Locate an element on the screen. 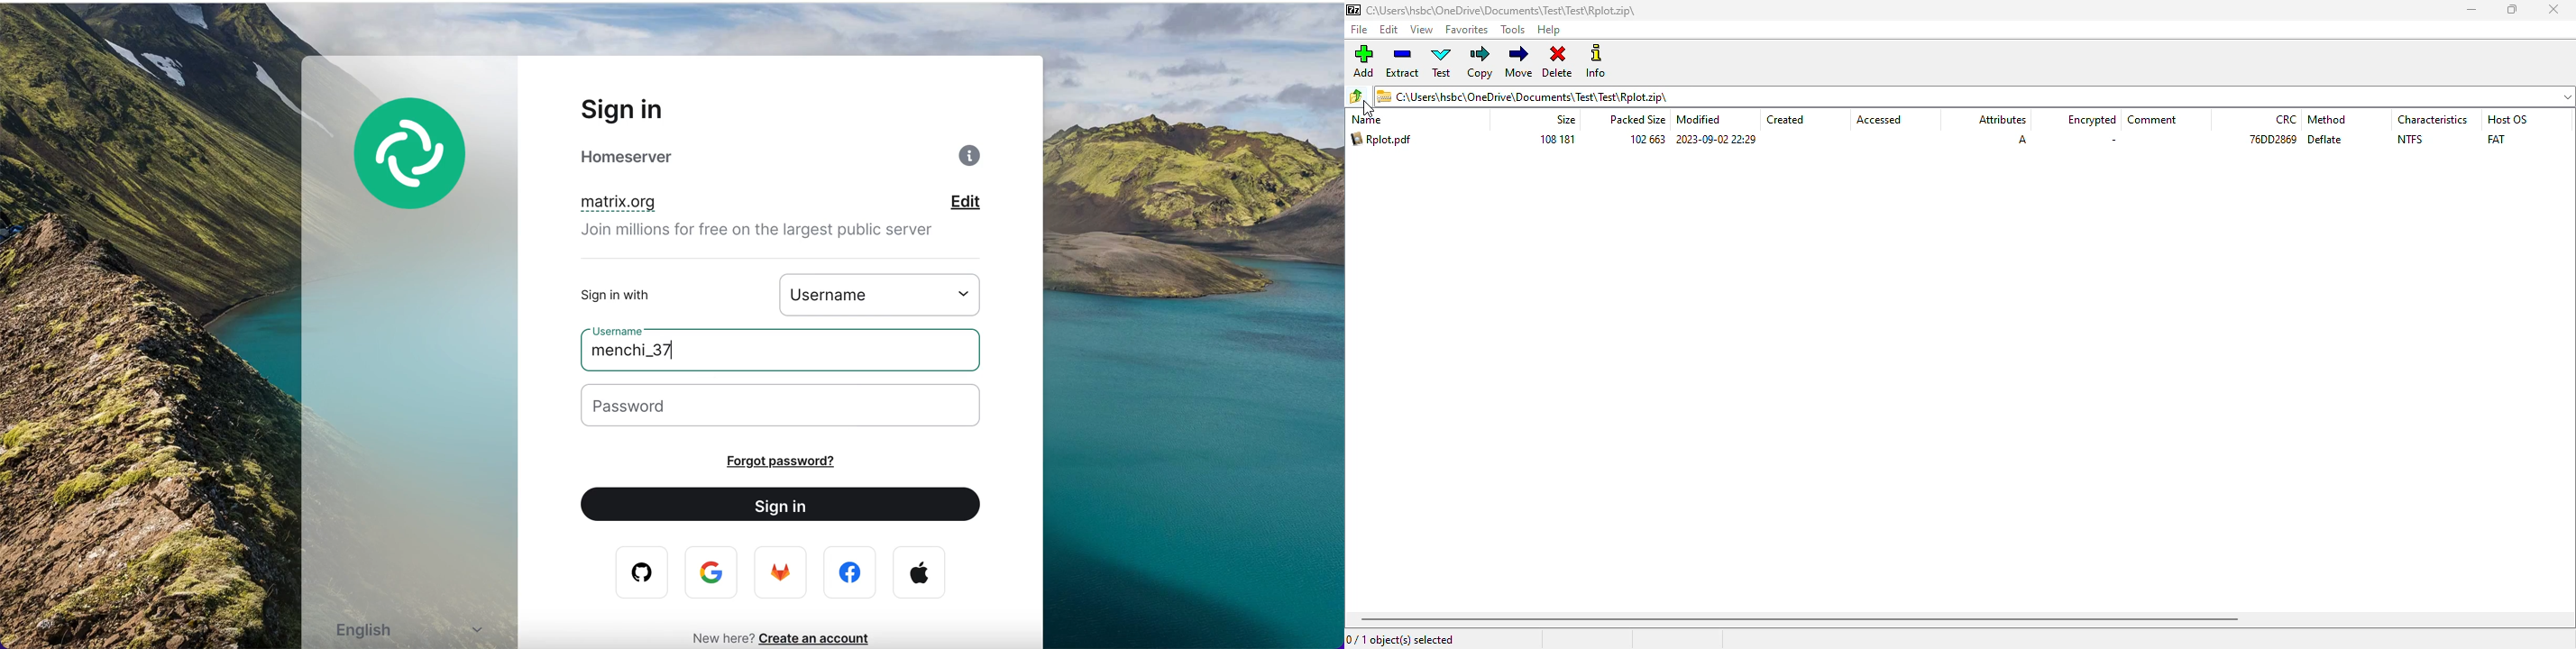 This screenshot has width=2576, height=672. Rplot.pdf is located at coordinates (1381, 139).